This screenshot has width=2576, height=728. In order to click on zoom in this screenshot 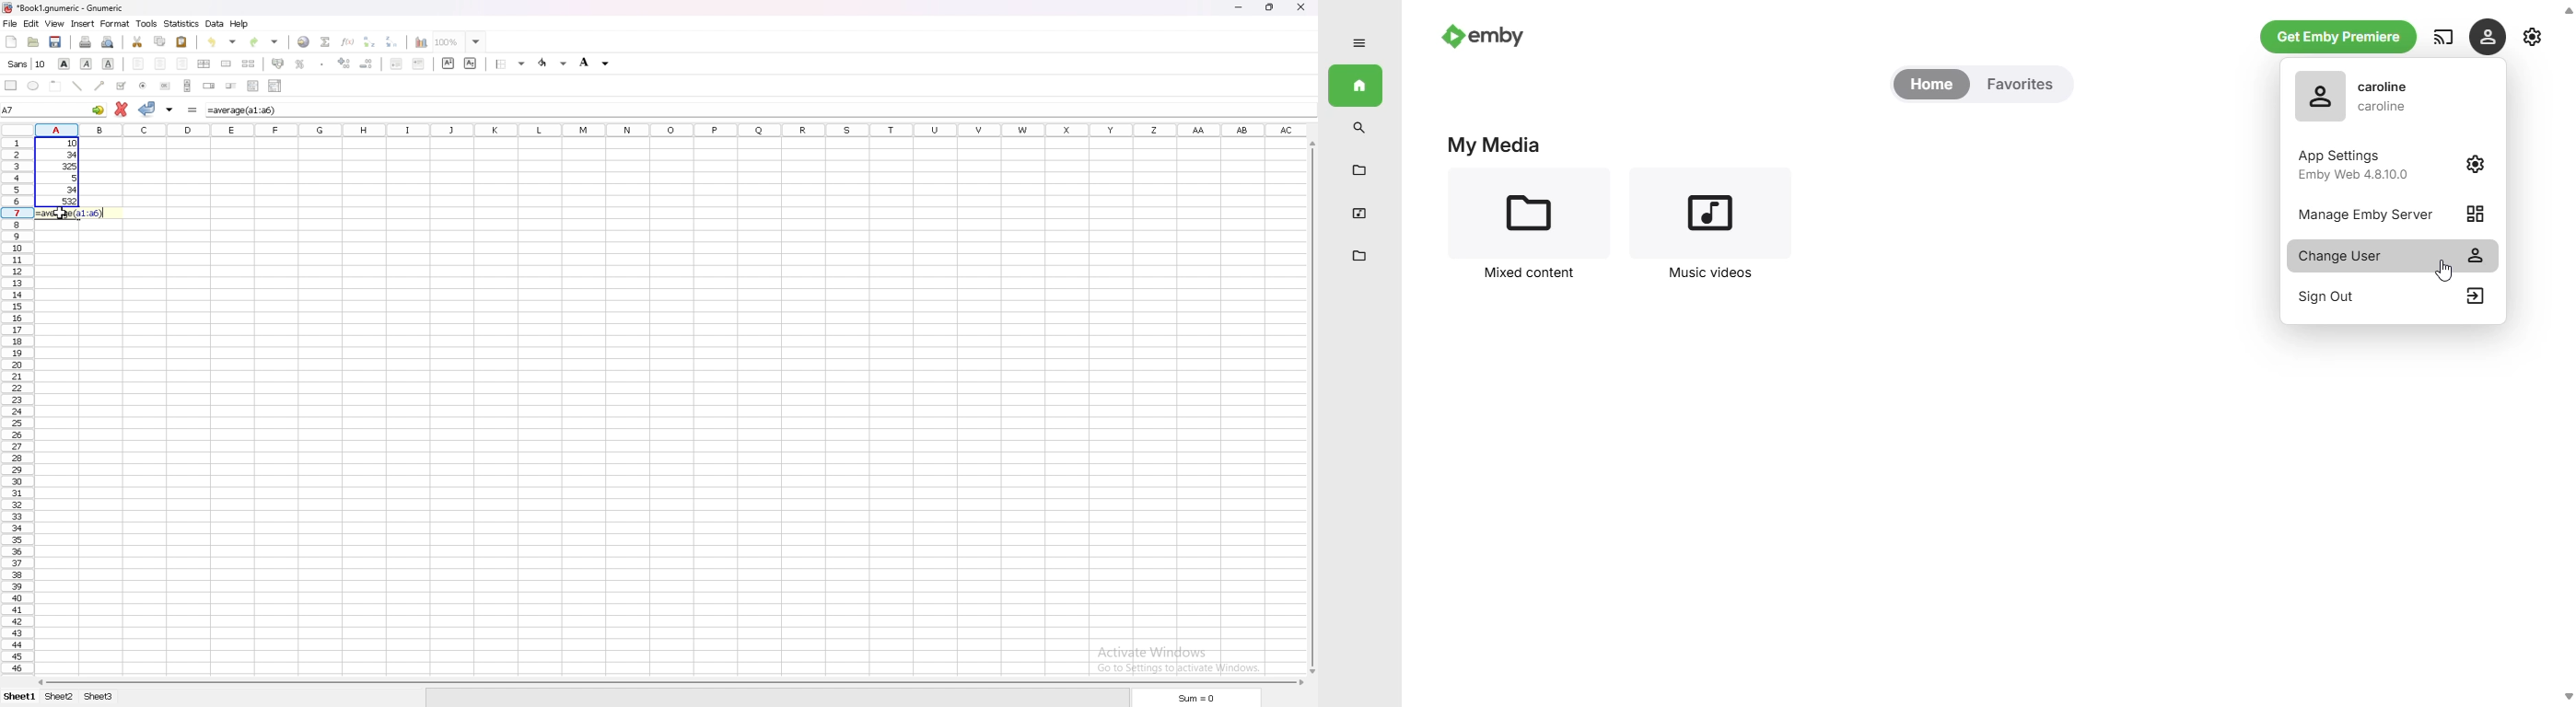, I will do `click(459, 42)`.